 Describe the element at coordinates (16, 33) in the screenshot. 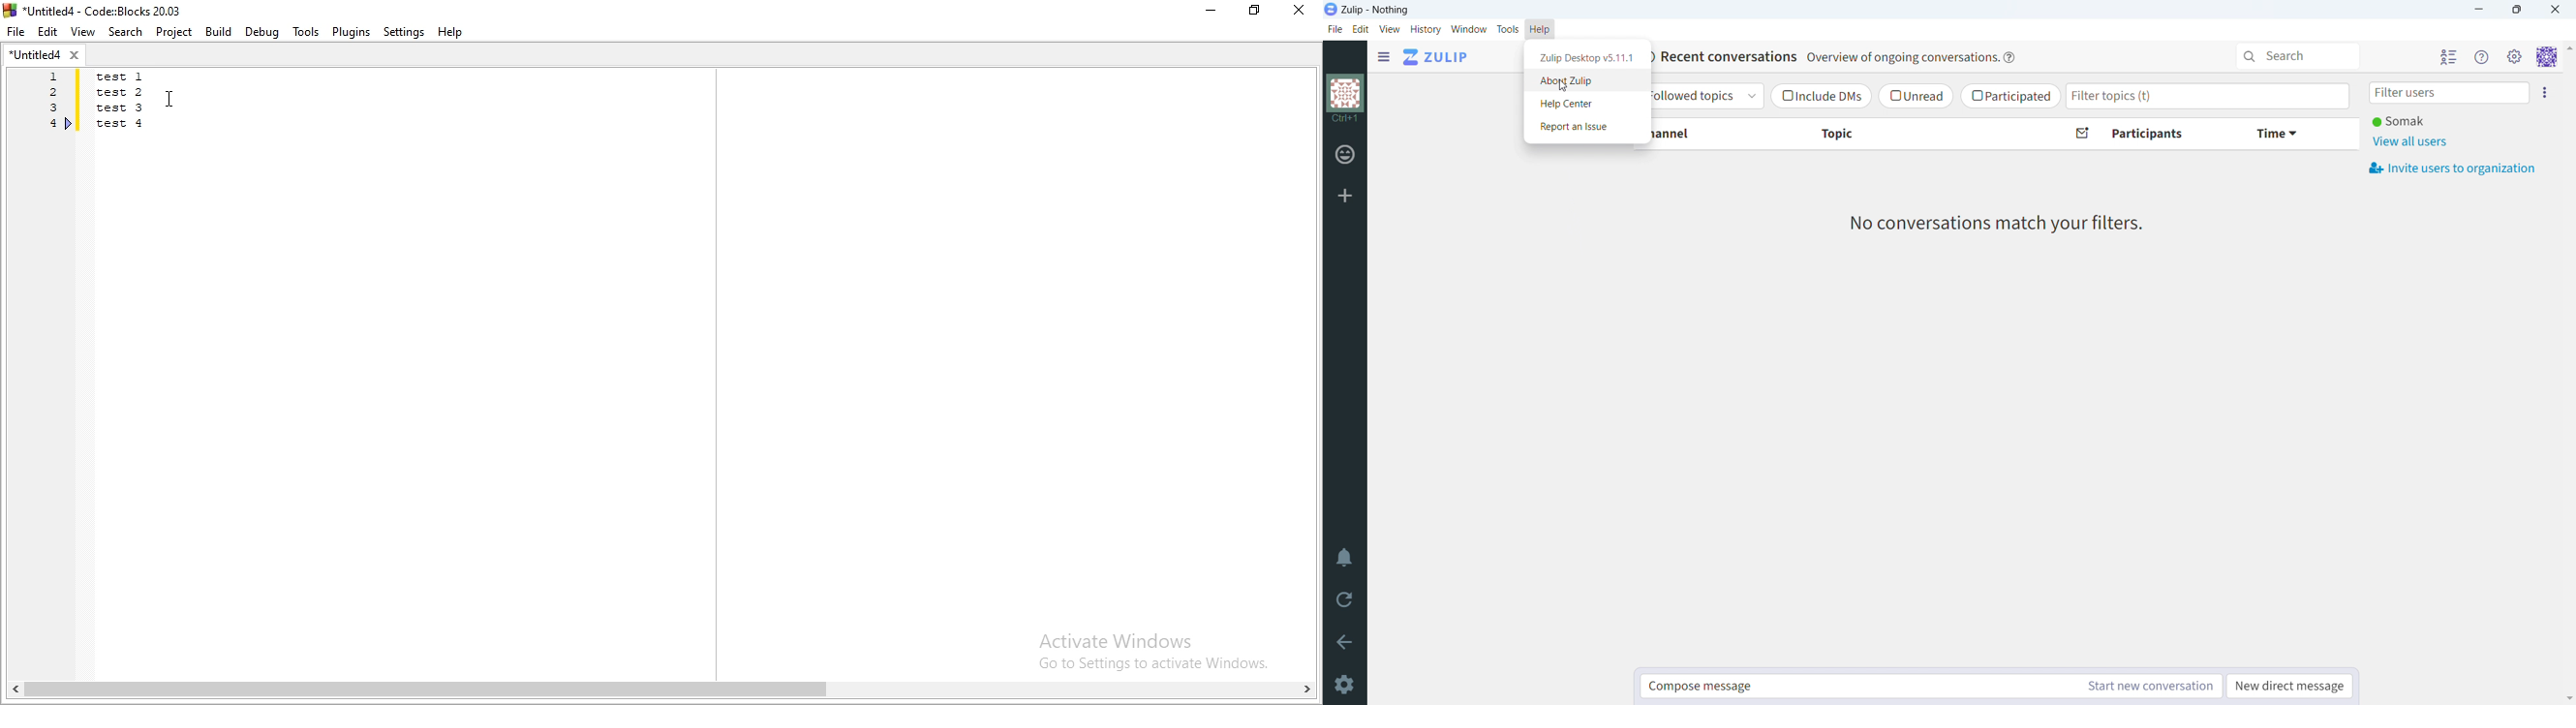

I see `File` at that location.